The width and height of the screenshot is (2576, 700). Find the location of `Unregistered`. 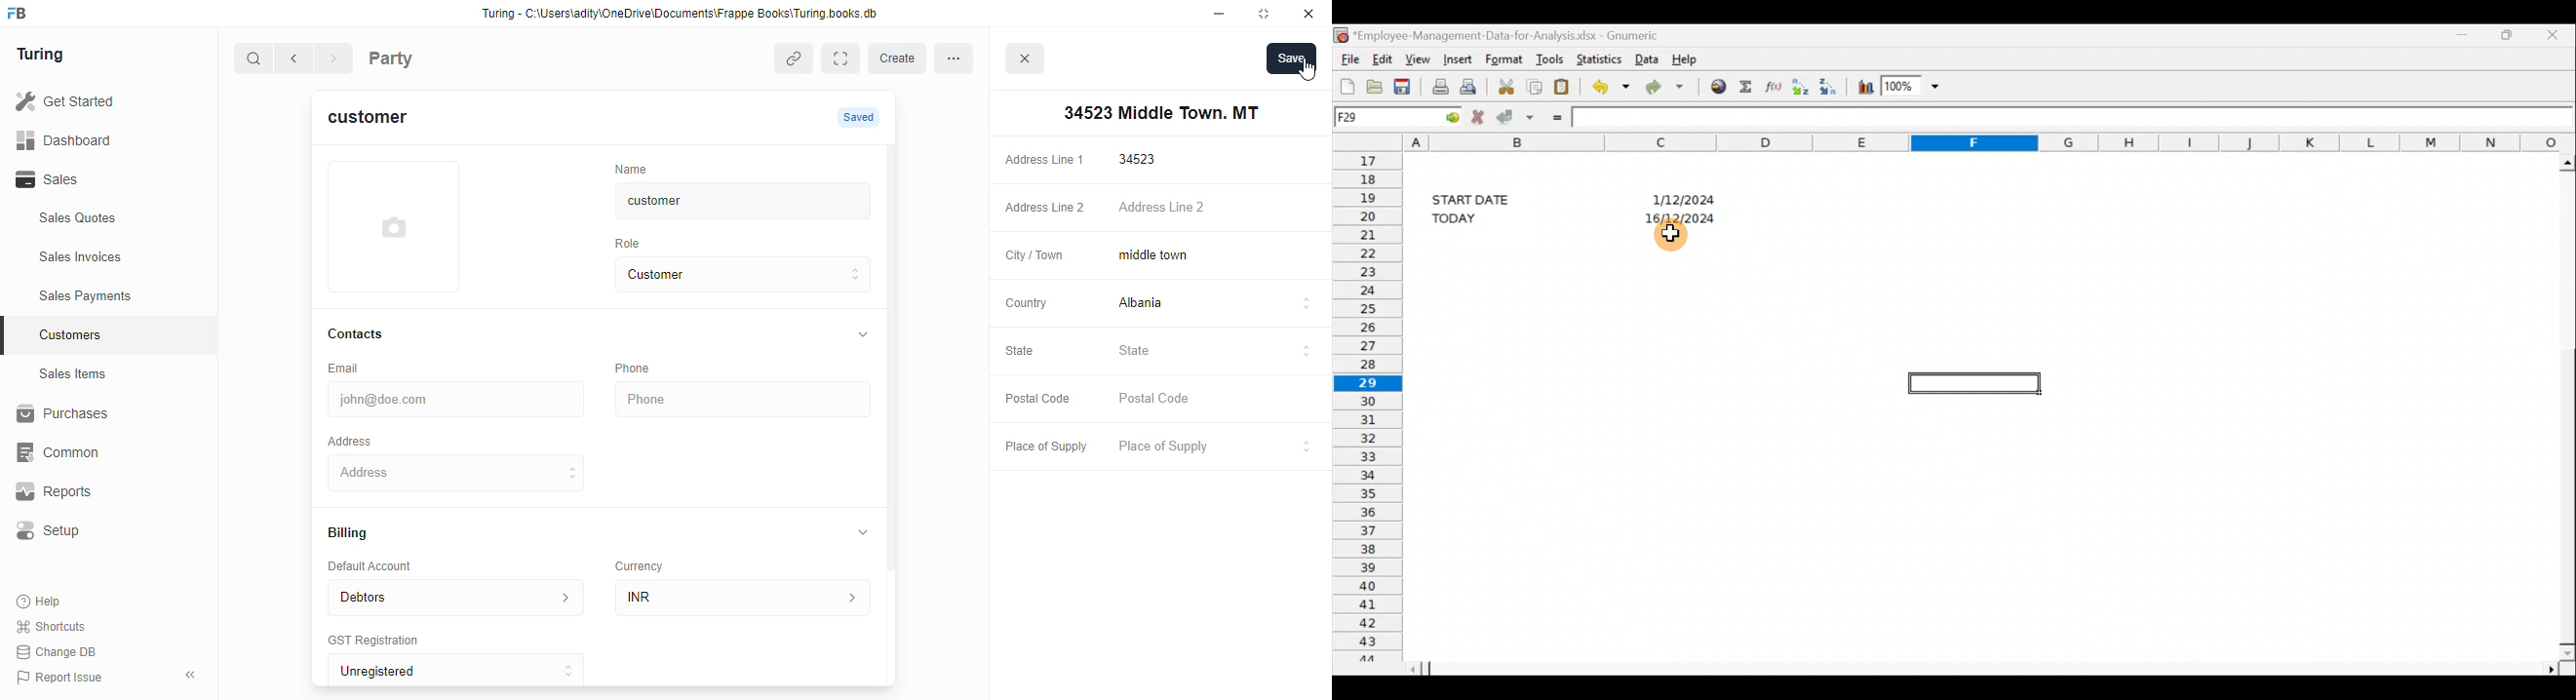

Unregistered is located at coordinates (465, 671).